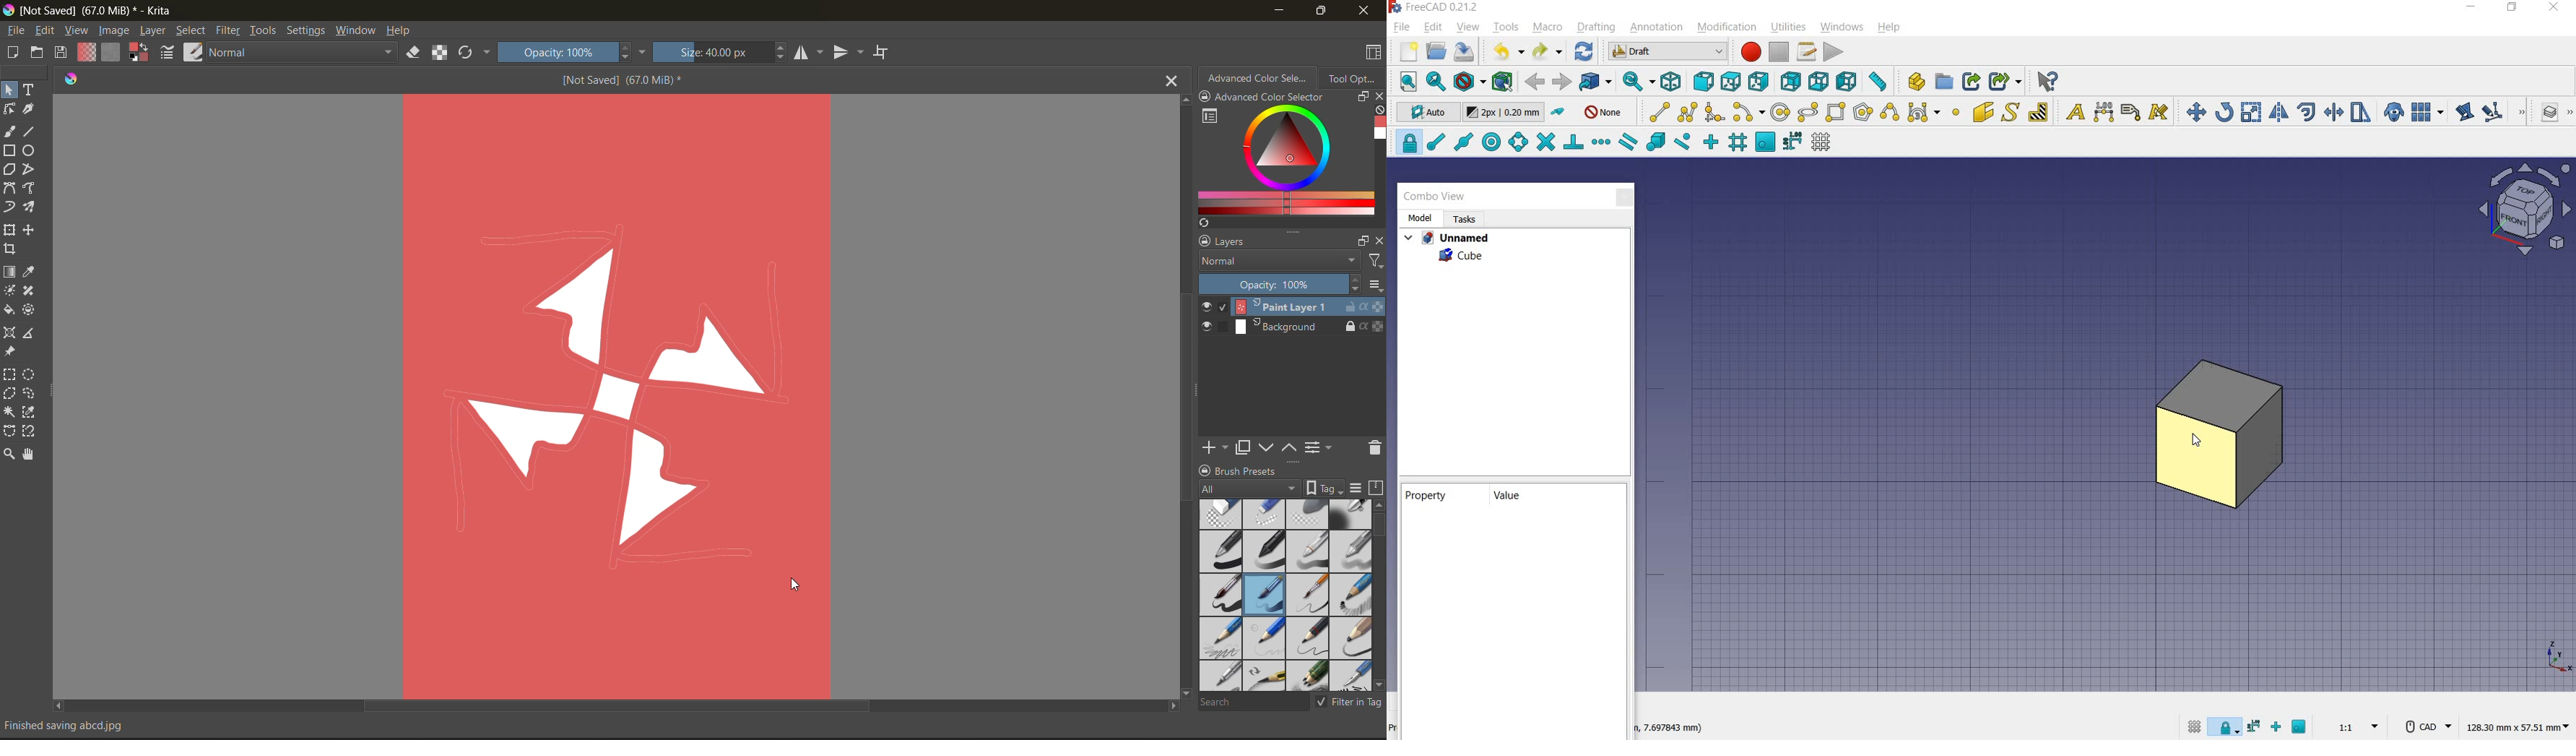  What do you see at coordinates (1889, 28) in the screenshot?
I see `help` at bounding box center [1889, 28].